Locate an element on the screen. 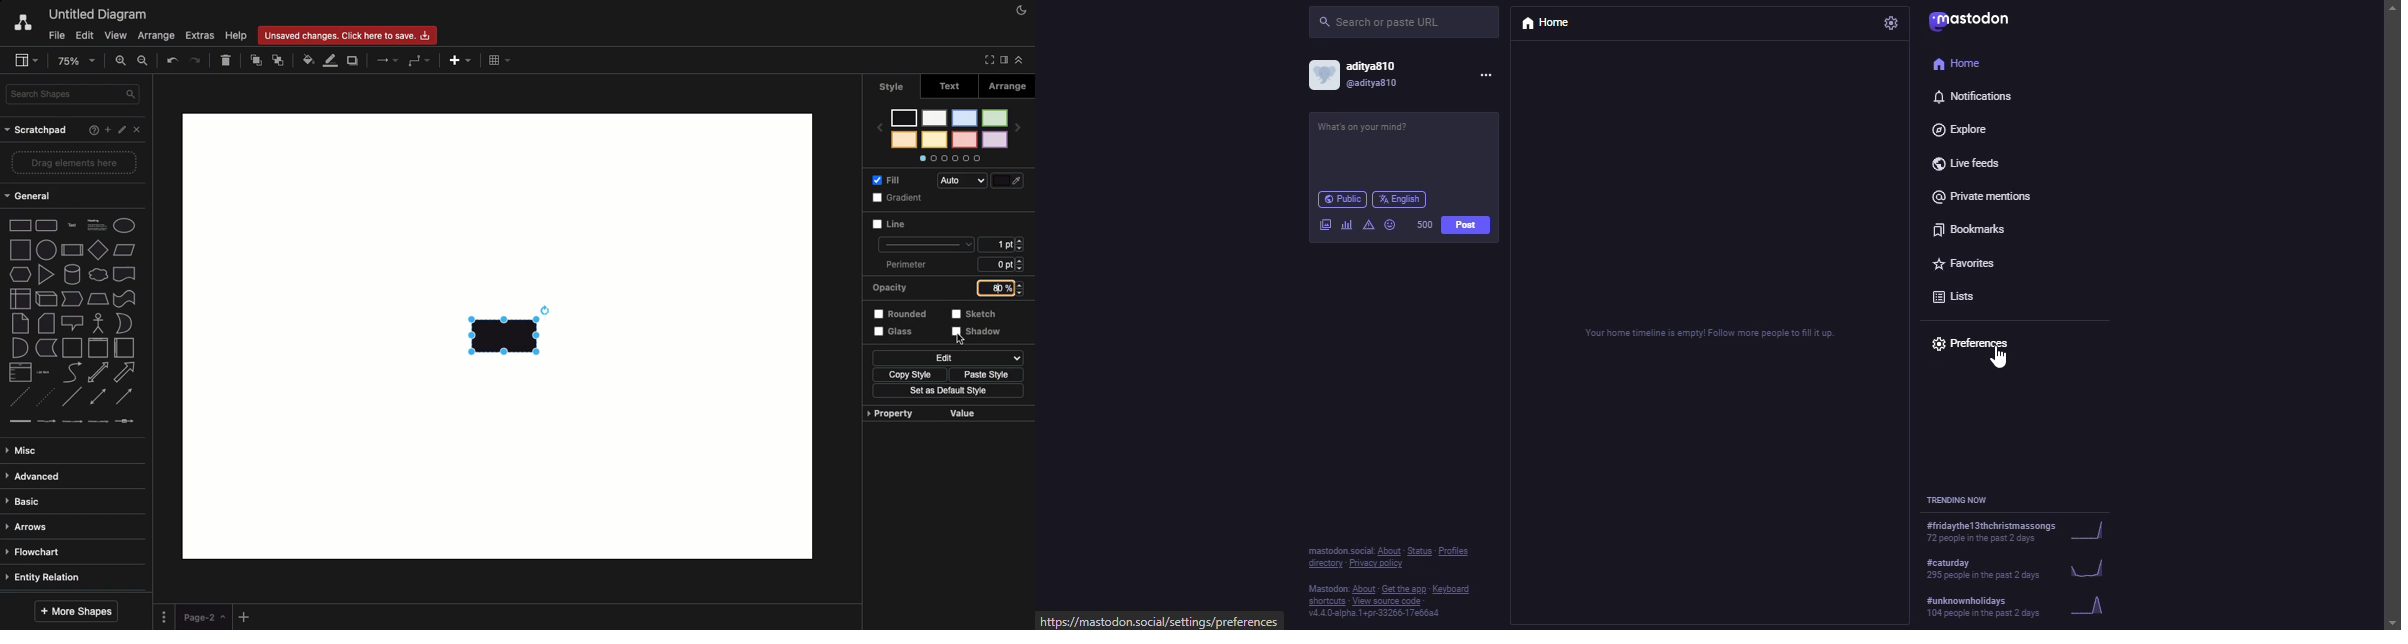 The image size is (2408, 644). internal storage is located at coordinates (17, 299).